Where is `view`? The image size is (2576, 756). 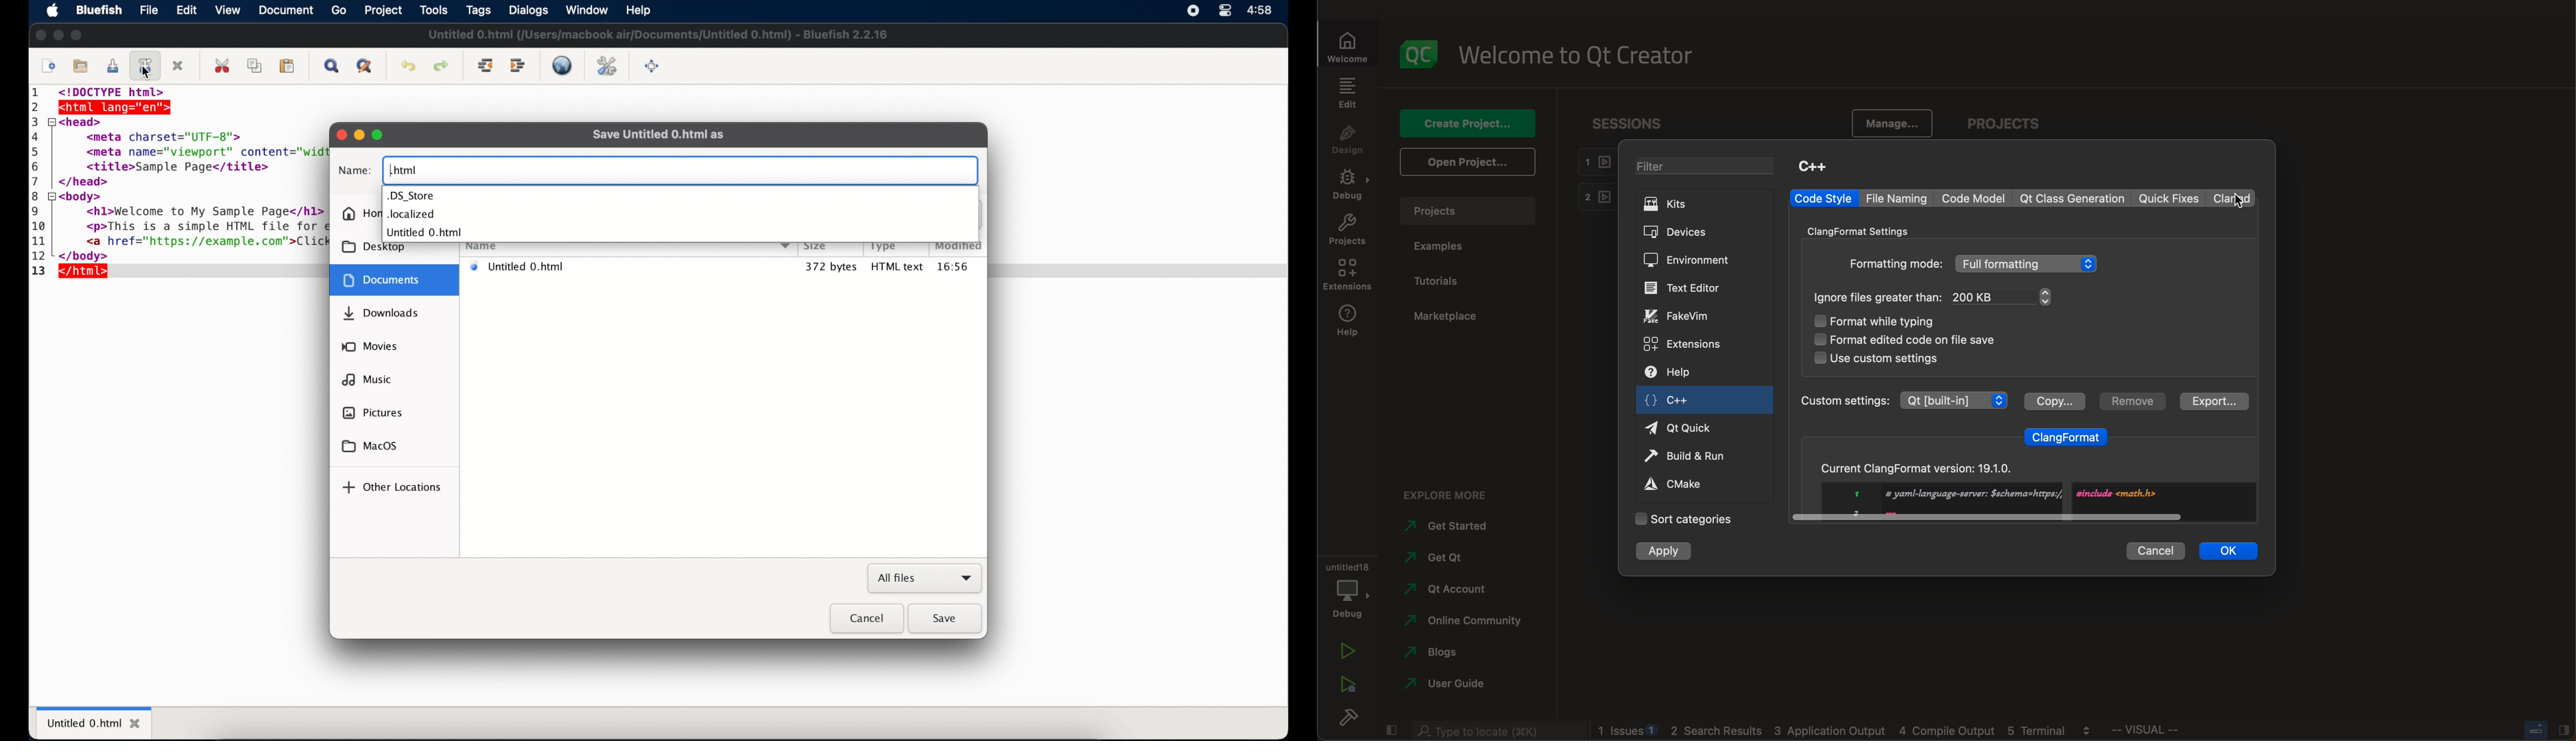 view is located at coordinates (229, 11).